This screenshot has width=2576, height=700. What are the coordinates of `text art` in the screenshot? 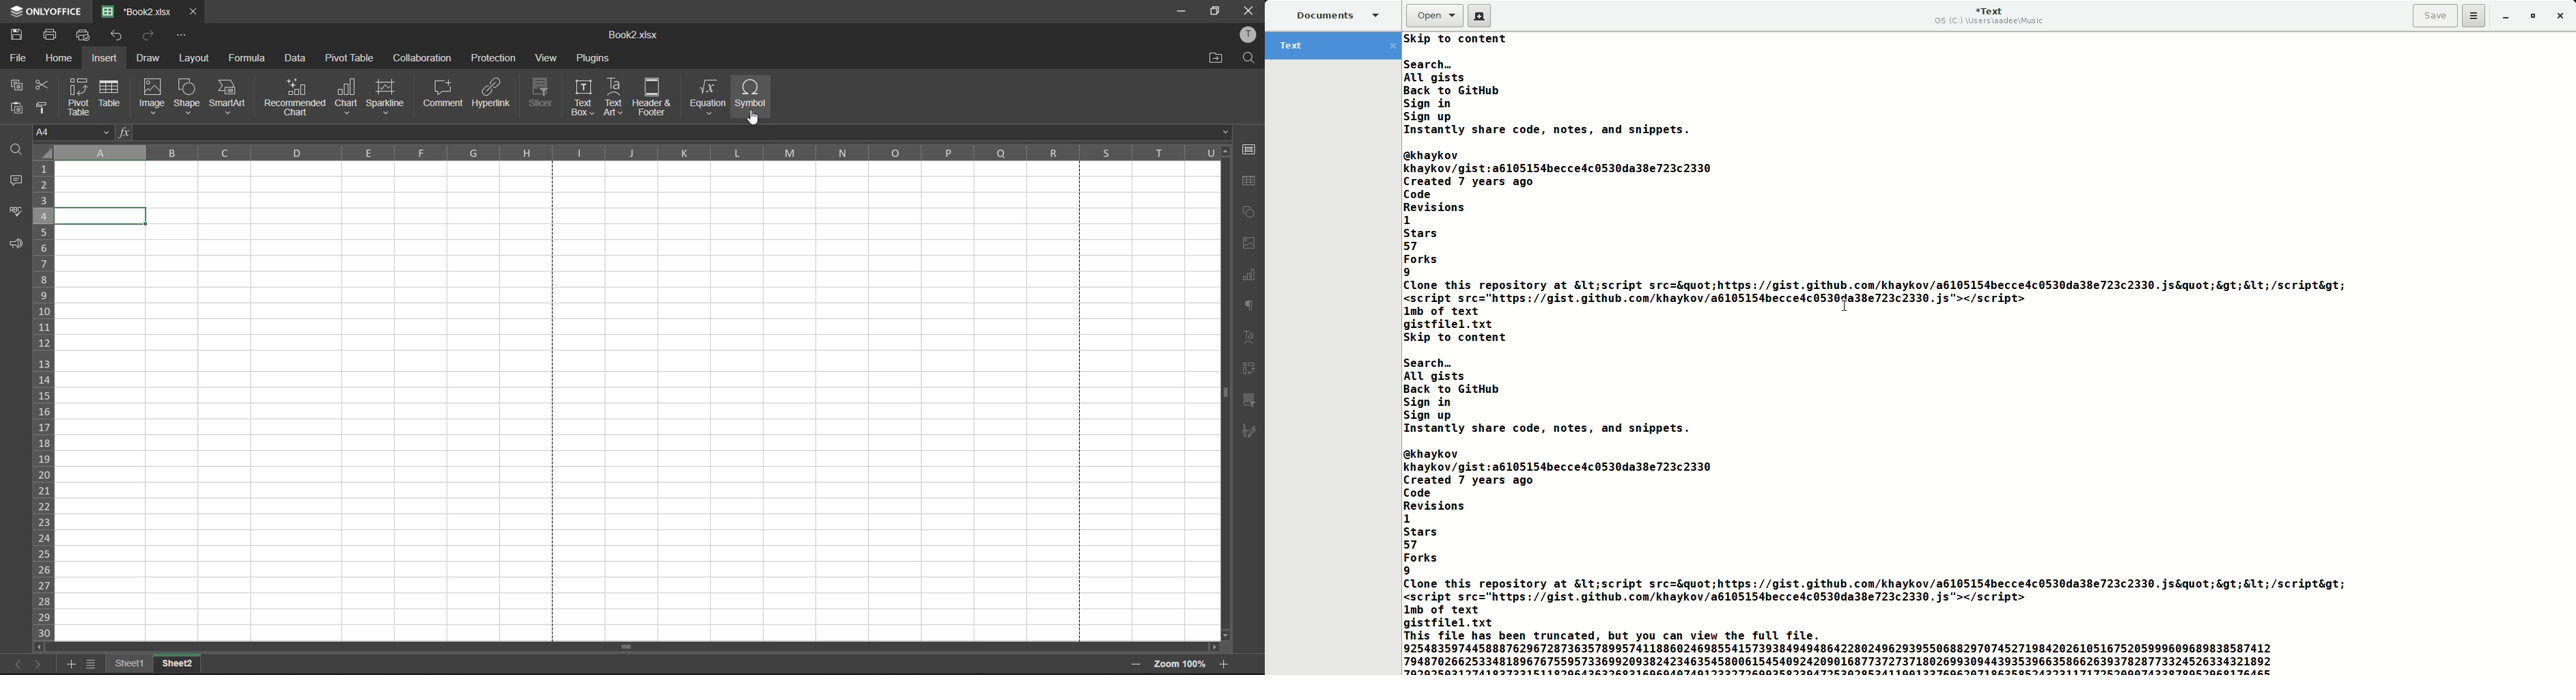 It's located at (615, 98).